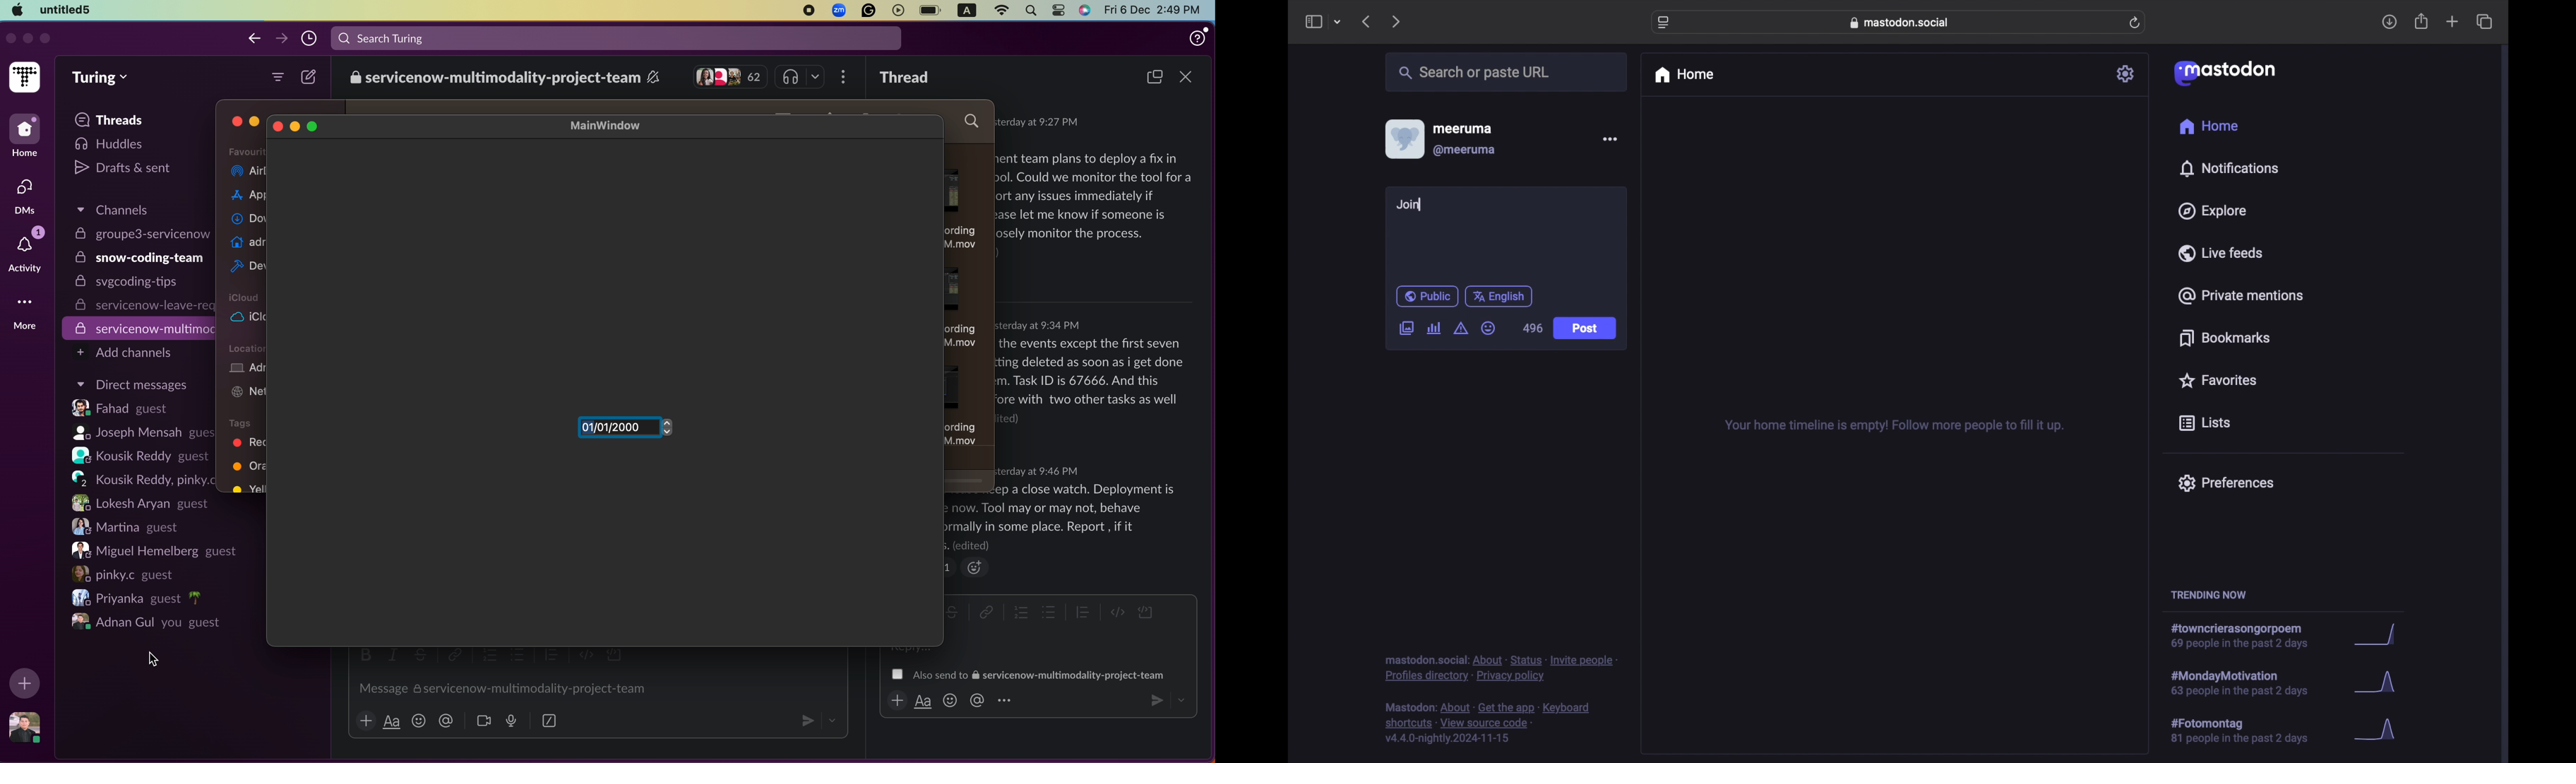  I want to click on more options, so click(1610, 139).